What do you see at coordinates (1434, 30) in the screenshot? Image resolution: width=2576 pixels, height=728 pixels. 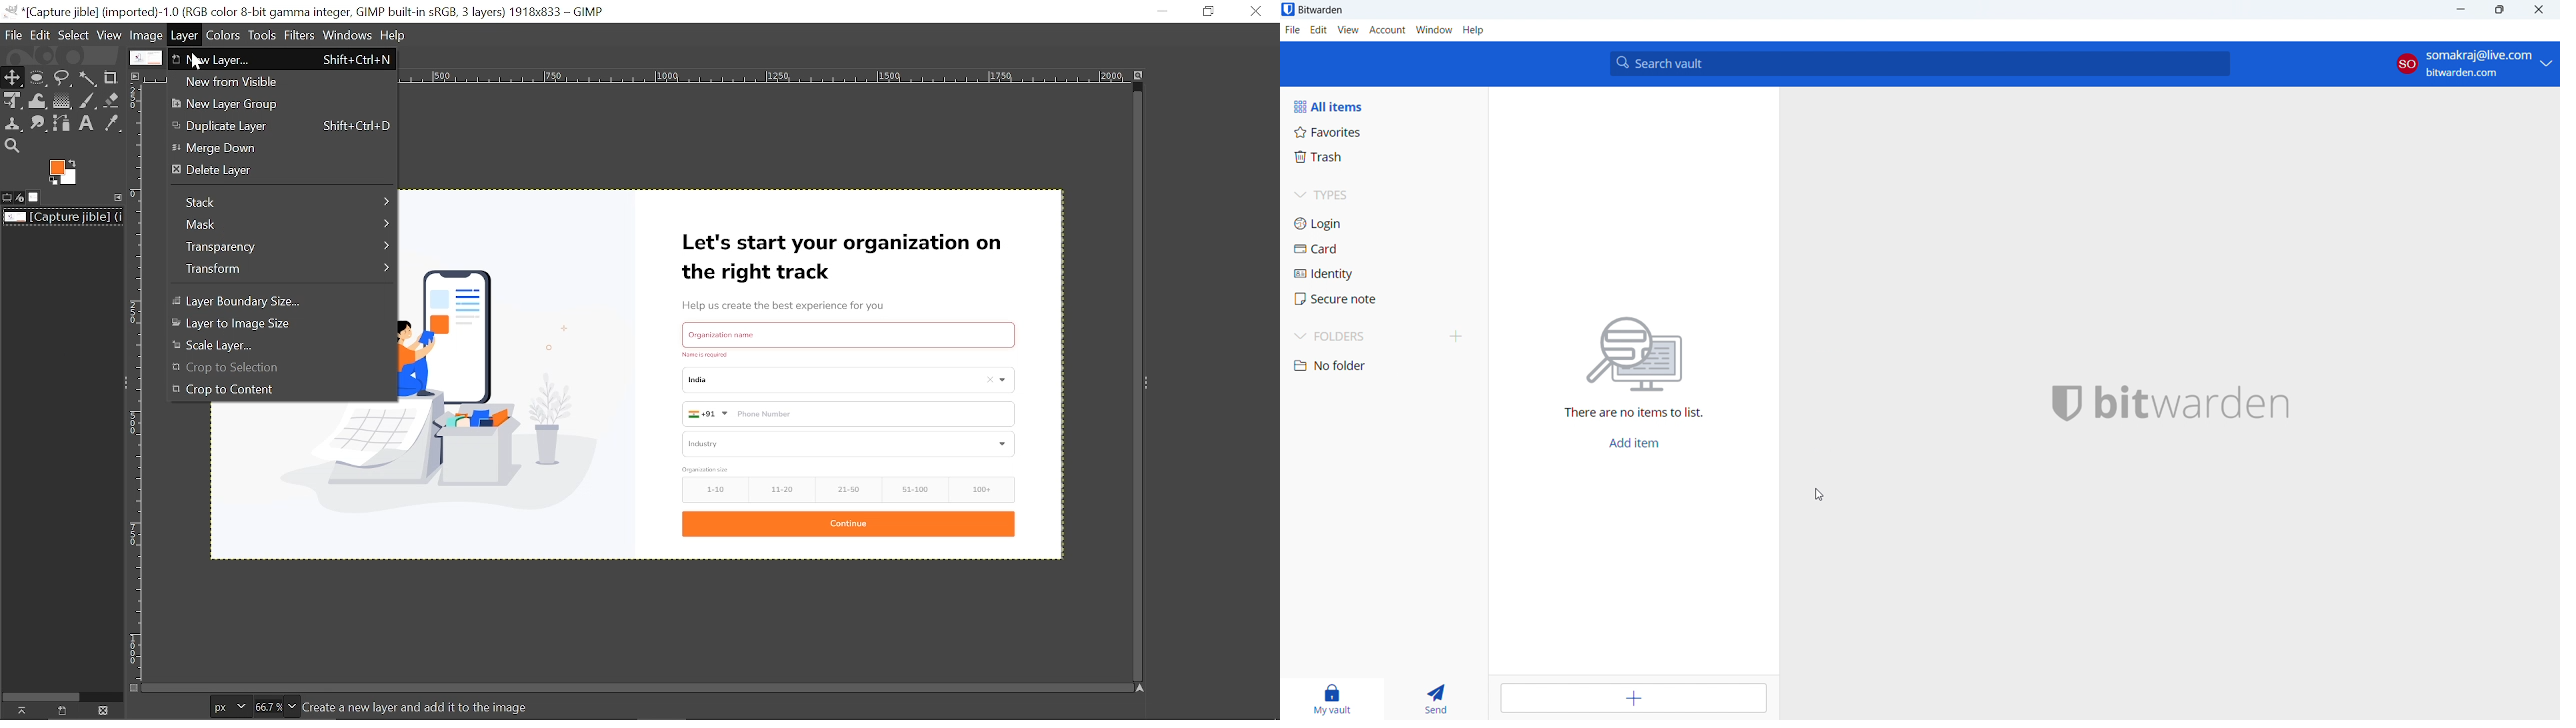 I see `window` at bounding box center [1434, 30].